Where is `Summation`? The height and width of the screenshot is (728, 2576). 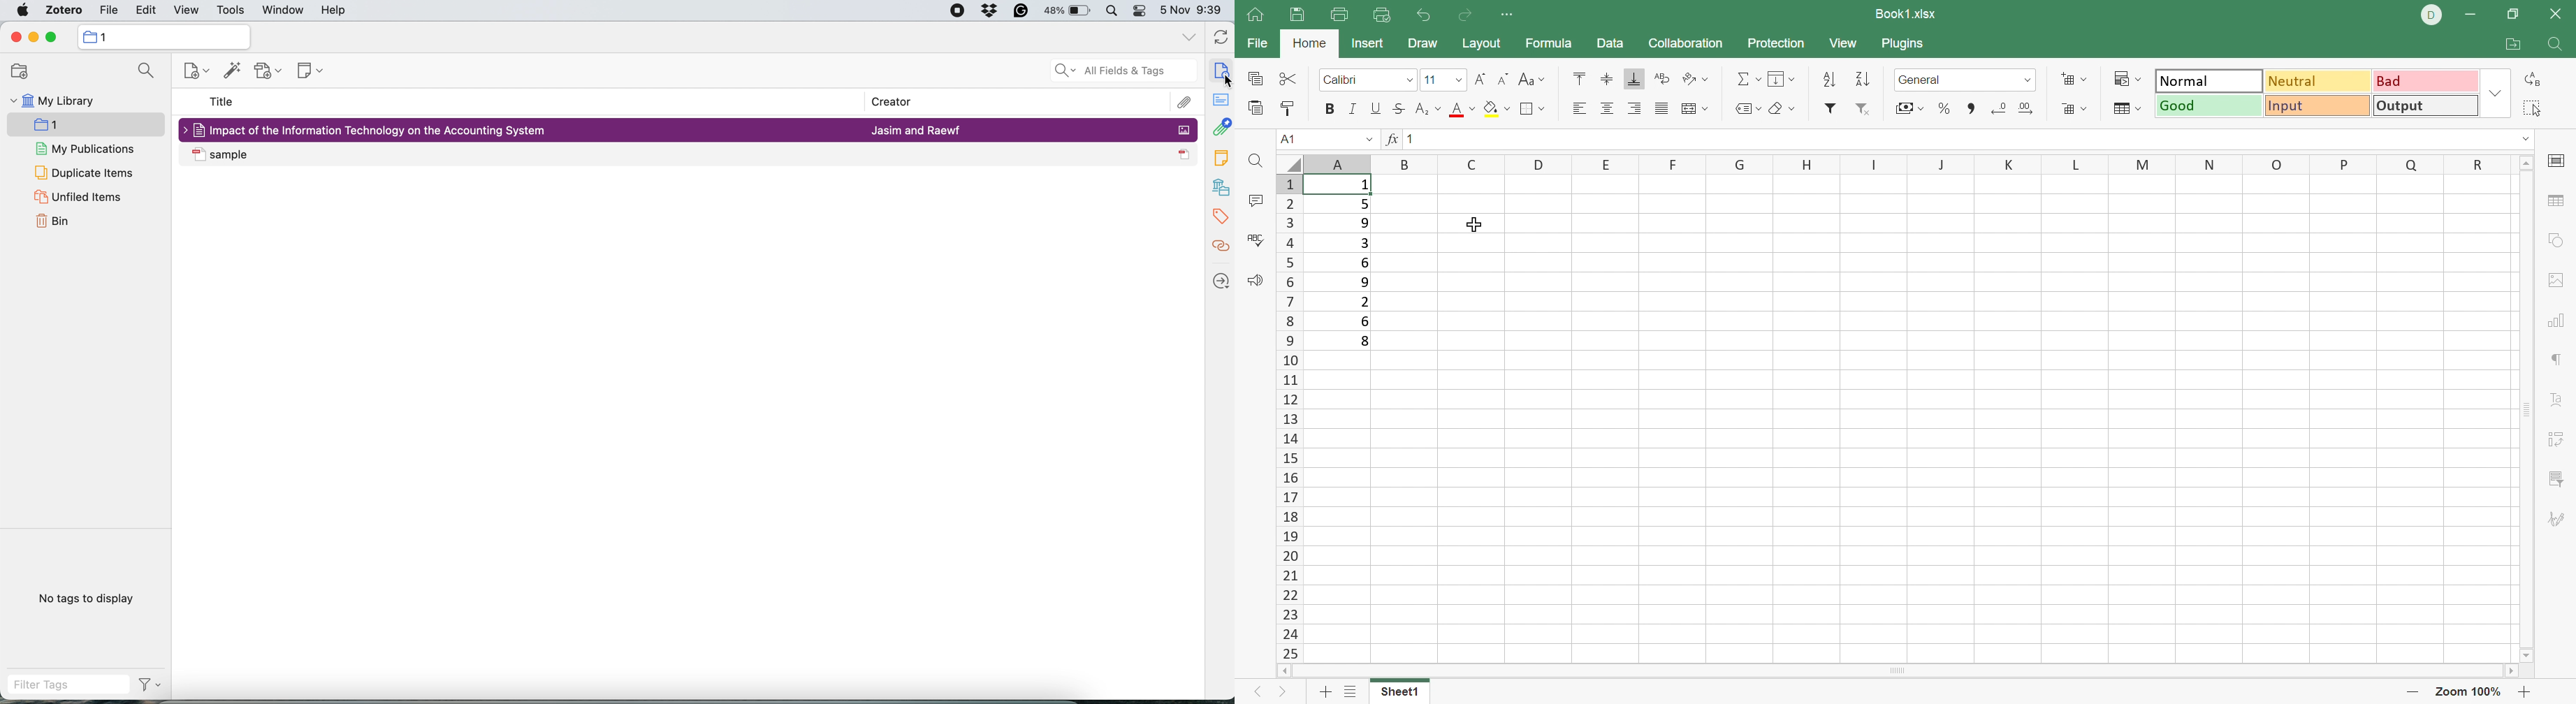
Summation is located at coordinates (1749, 80).